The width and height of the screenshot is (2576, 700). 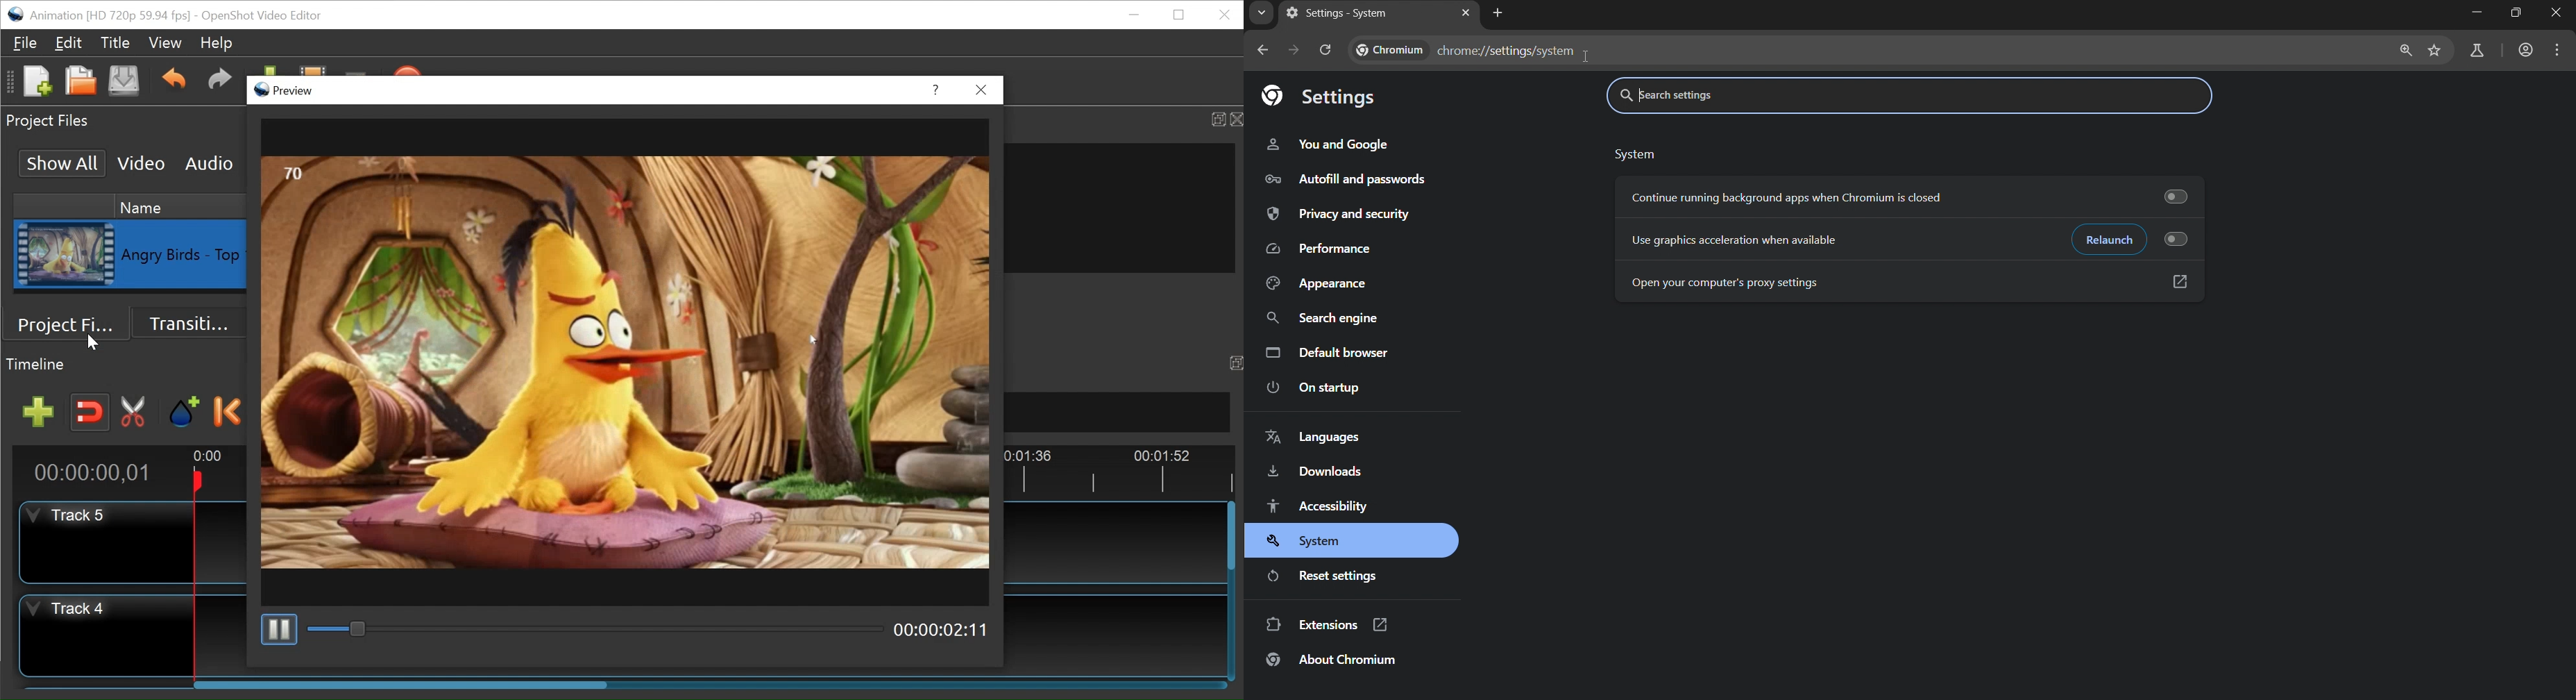 I want to click on Redo, so click(x=216, y=79).